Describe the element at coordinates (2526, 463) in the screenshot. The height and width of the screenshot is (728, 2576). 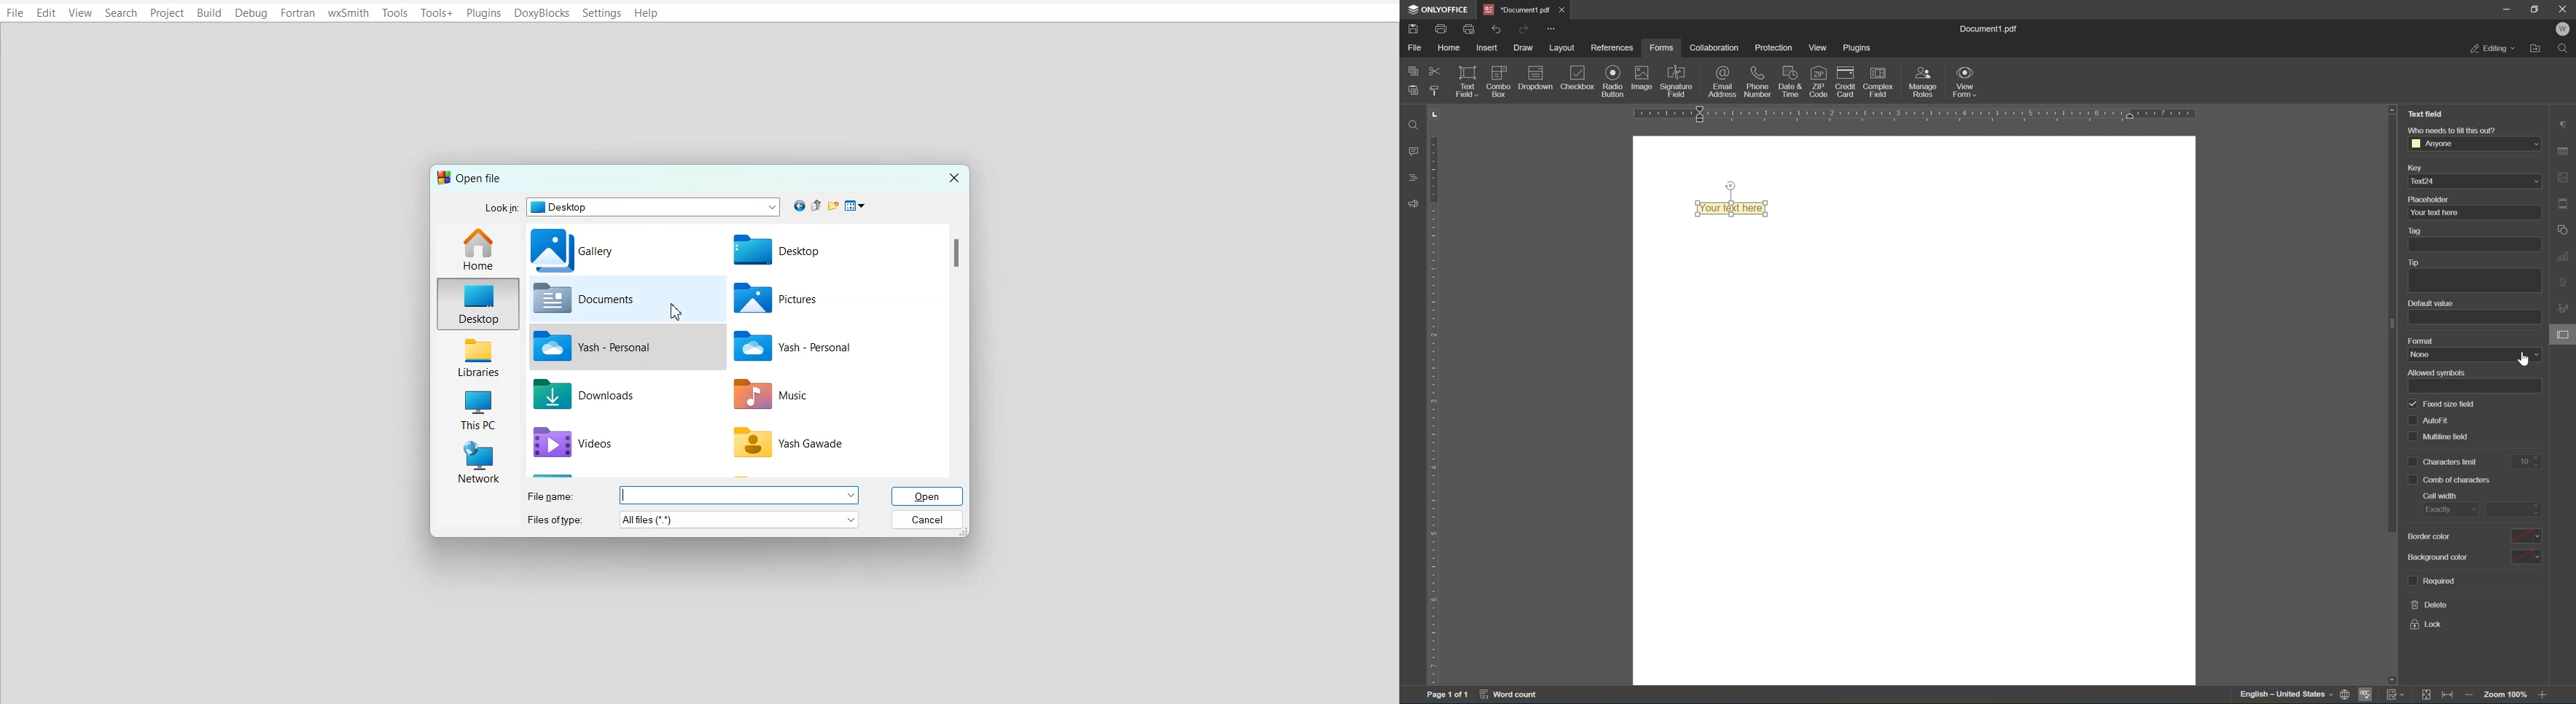
I see `10` at that location.